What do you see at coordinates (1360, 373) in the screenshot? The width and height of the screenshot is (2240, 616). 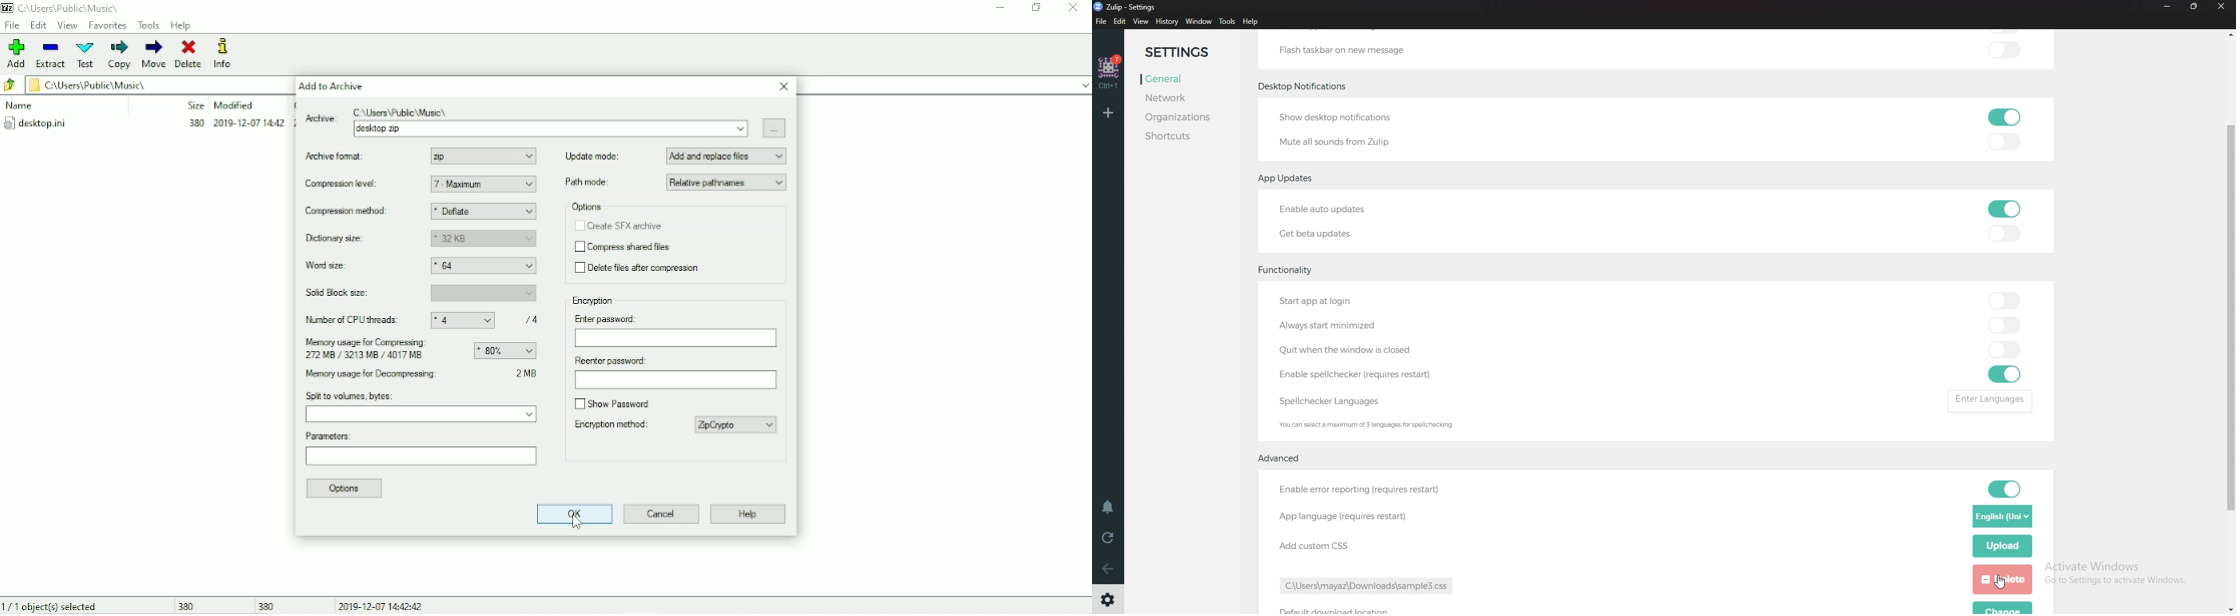 I see `Enable Spell Checker` at bounding box center [1360, 373].